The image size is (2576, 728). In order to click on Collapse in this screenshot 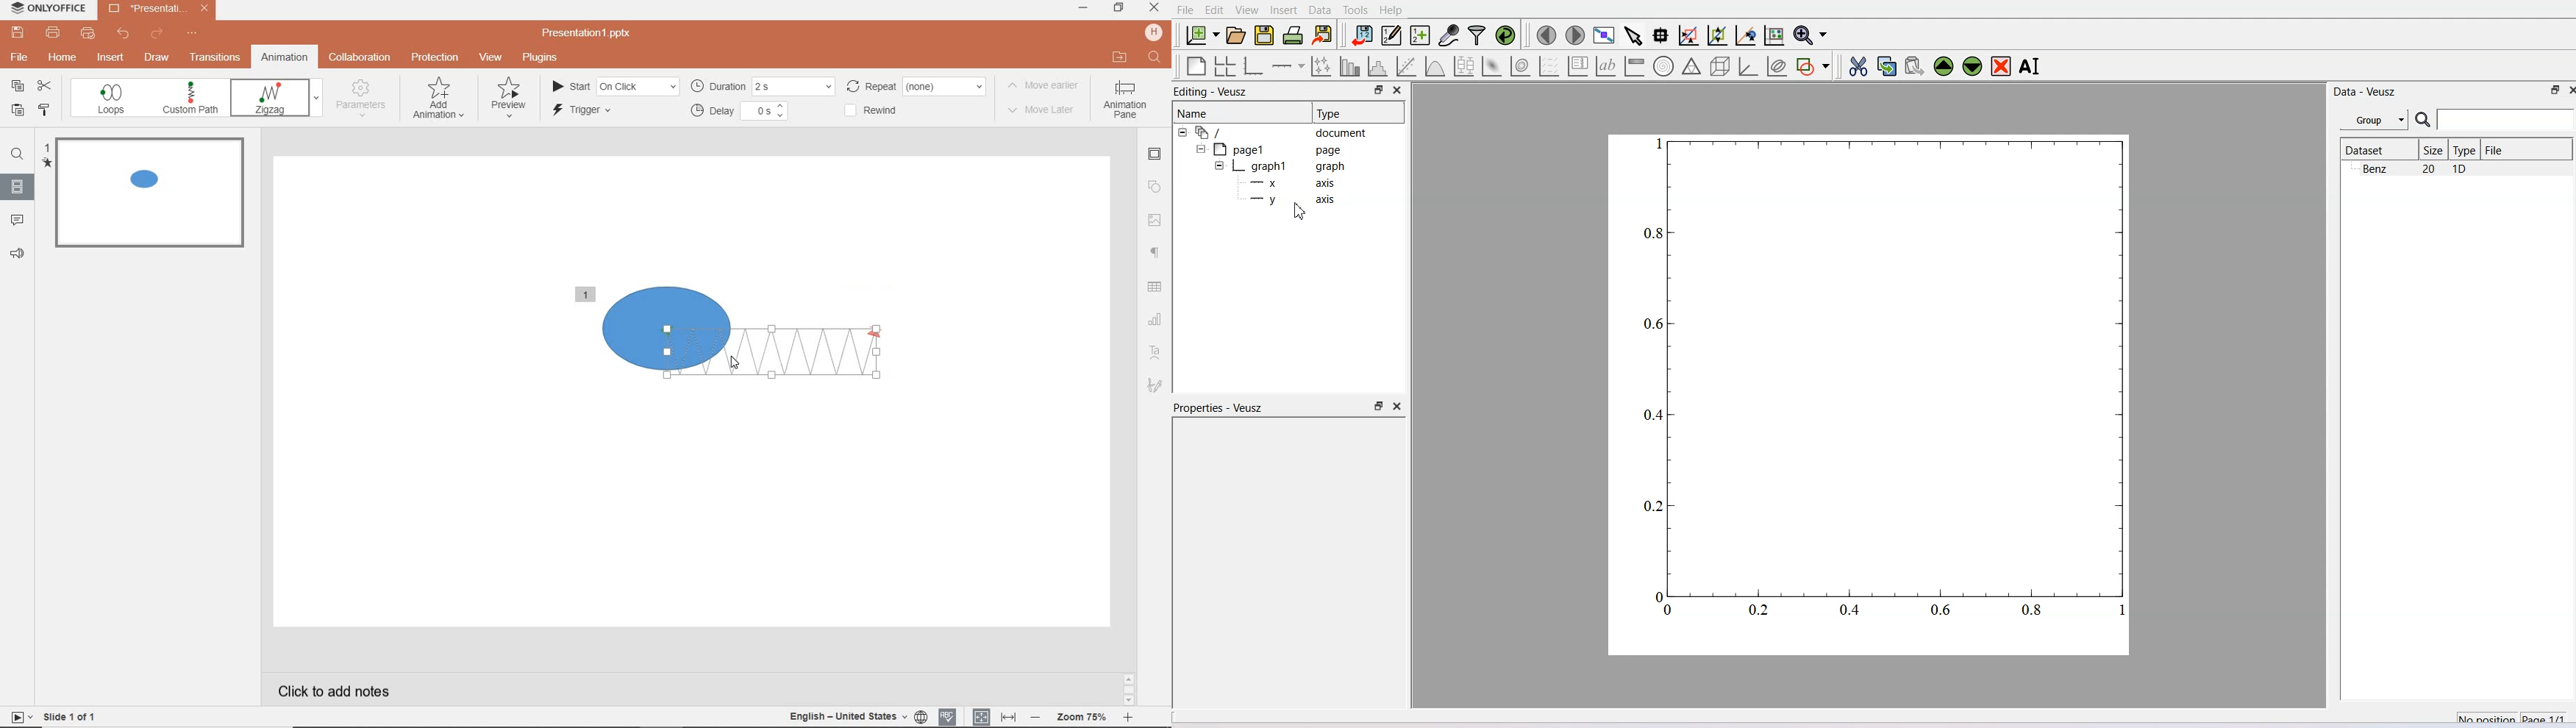, I will do `click(1216, 165)`.